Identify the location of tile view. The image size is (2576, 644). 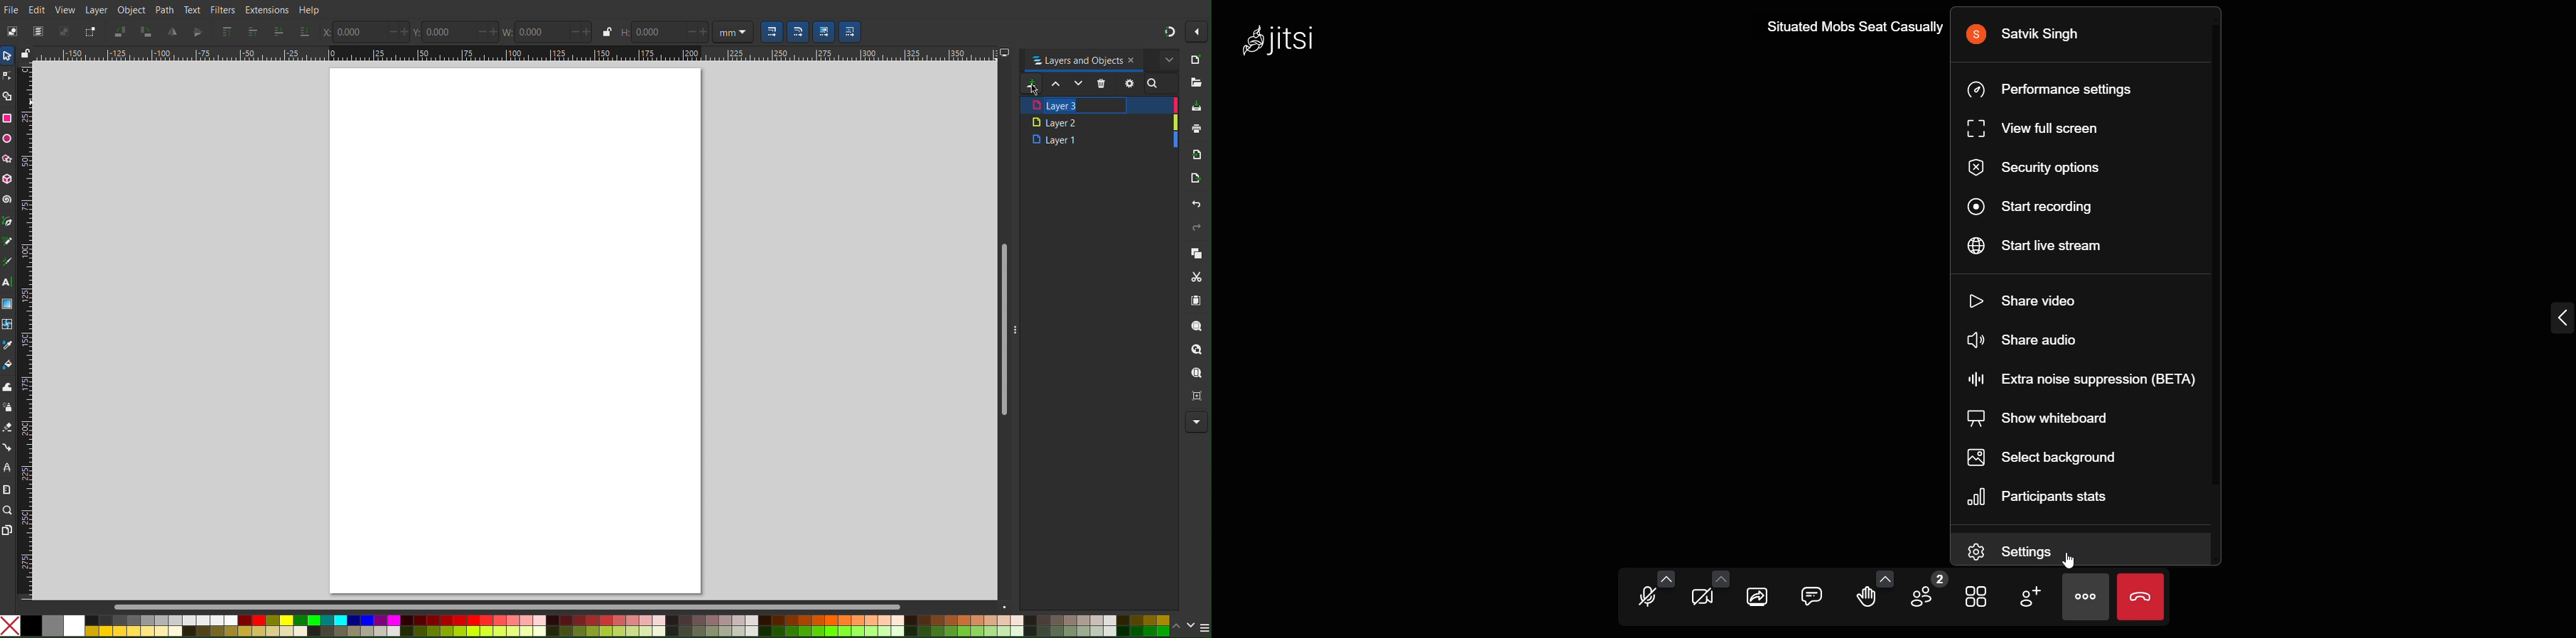
(1973, 596).